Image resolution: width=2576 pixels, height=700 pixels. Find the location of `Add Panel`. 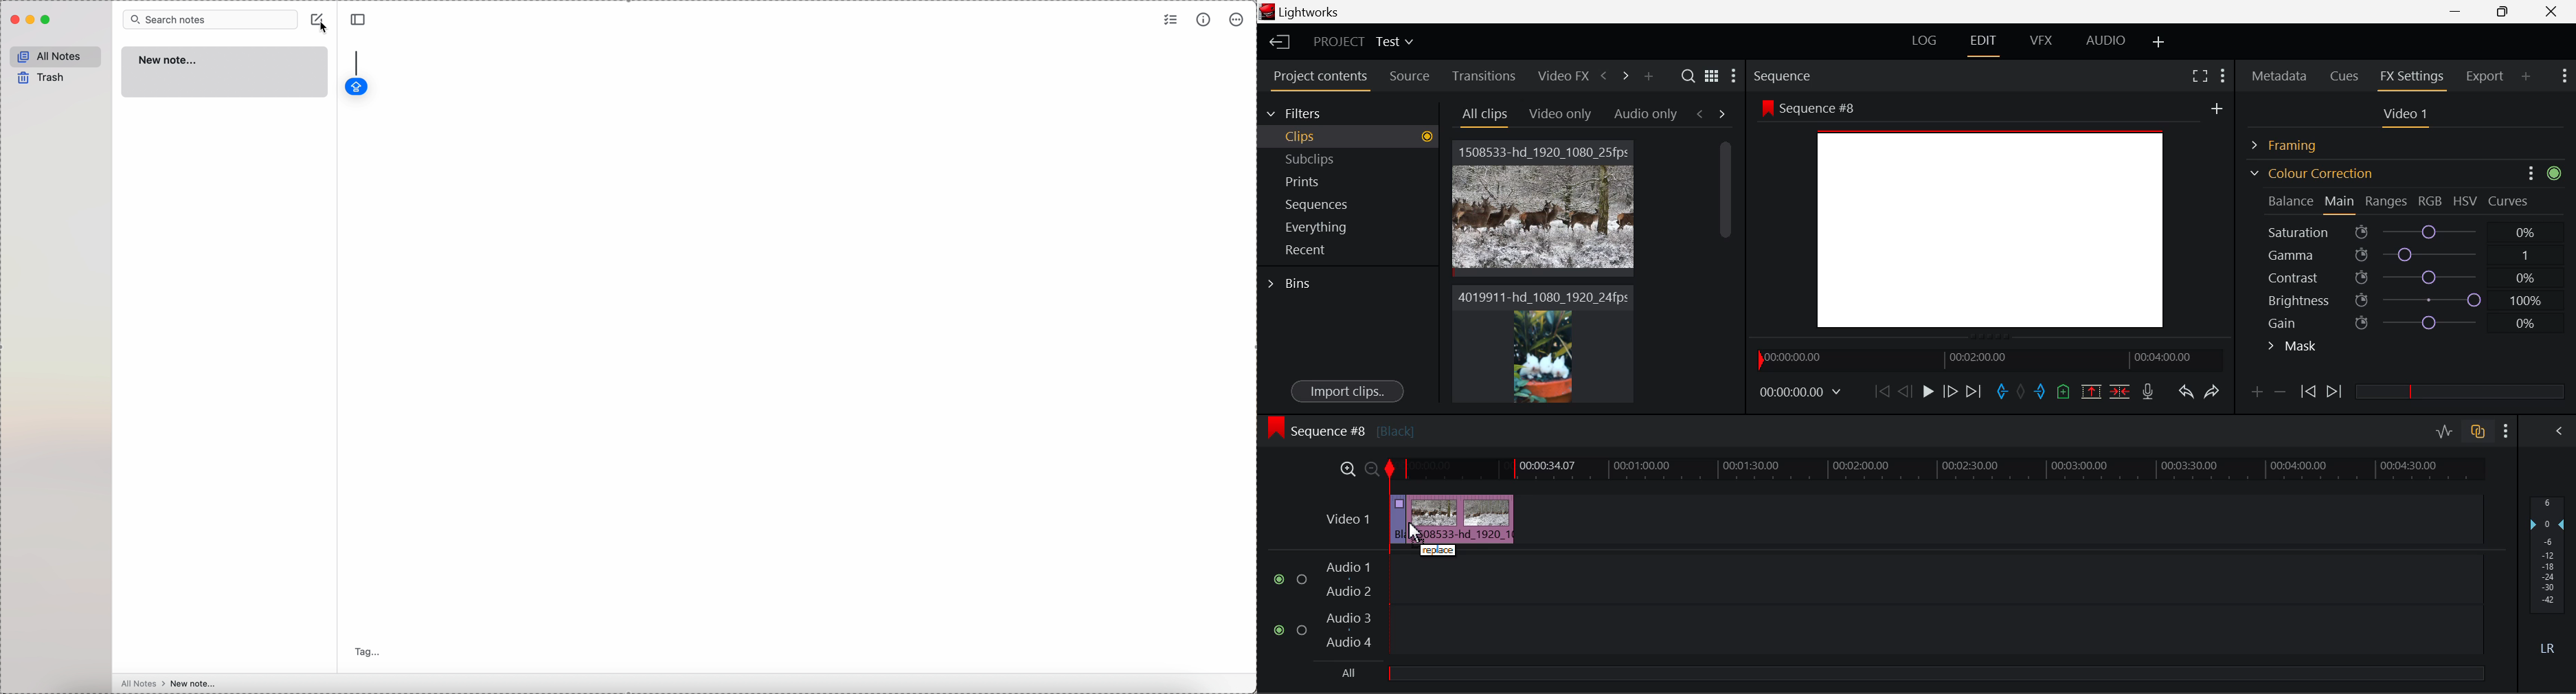

Add Panel is located at coordinates (1648, 77).